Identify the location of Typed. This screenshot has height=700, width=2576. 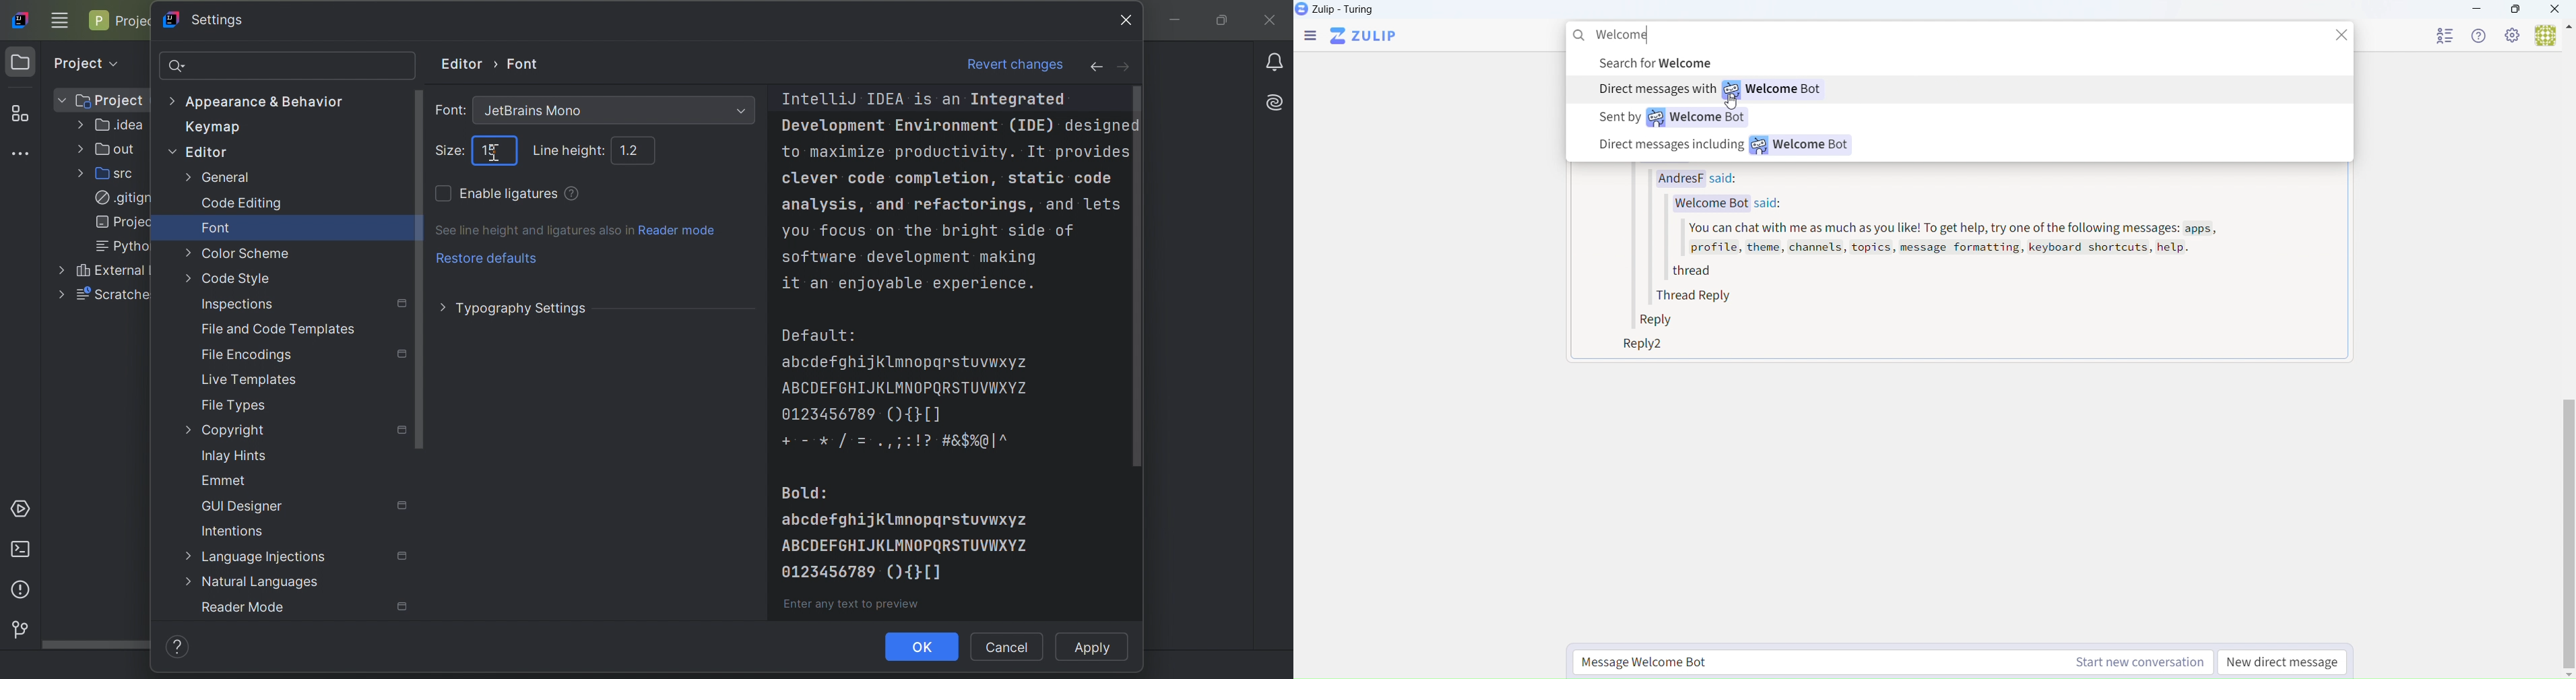
(1624, 33).